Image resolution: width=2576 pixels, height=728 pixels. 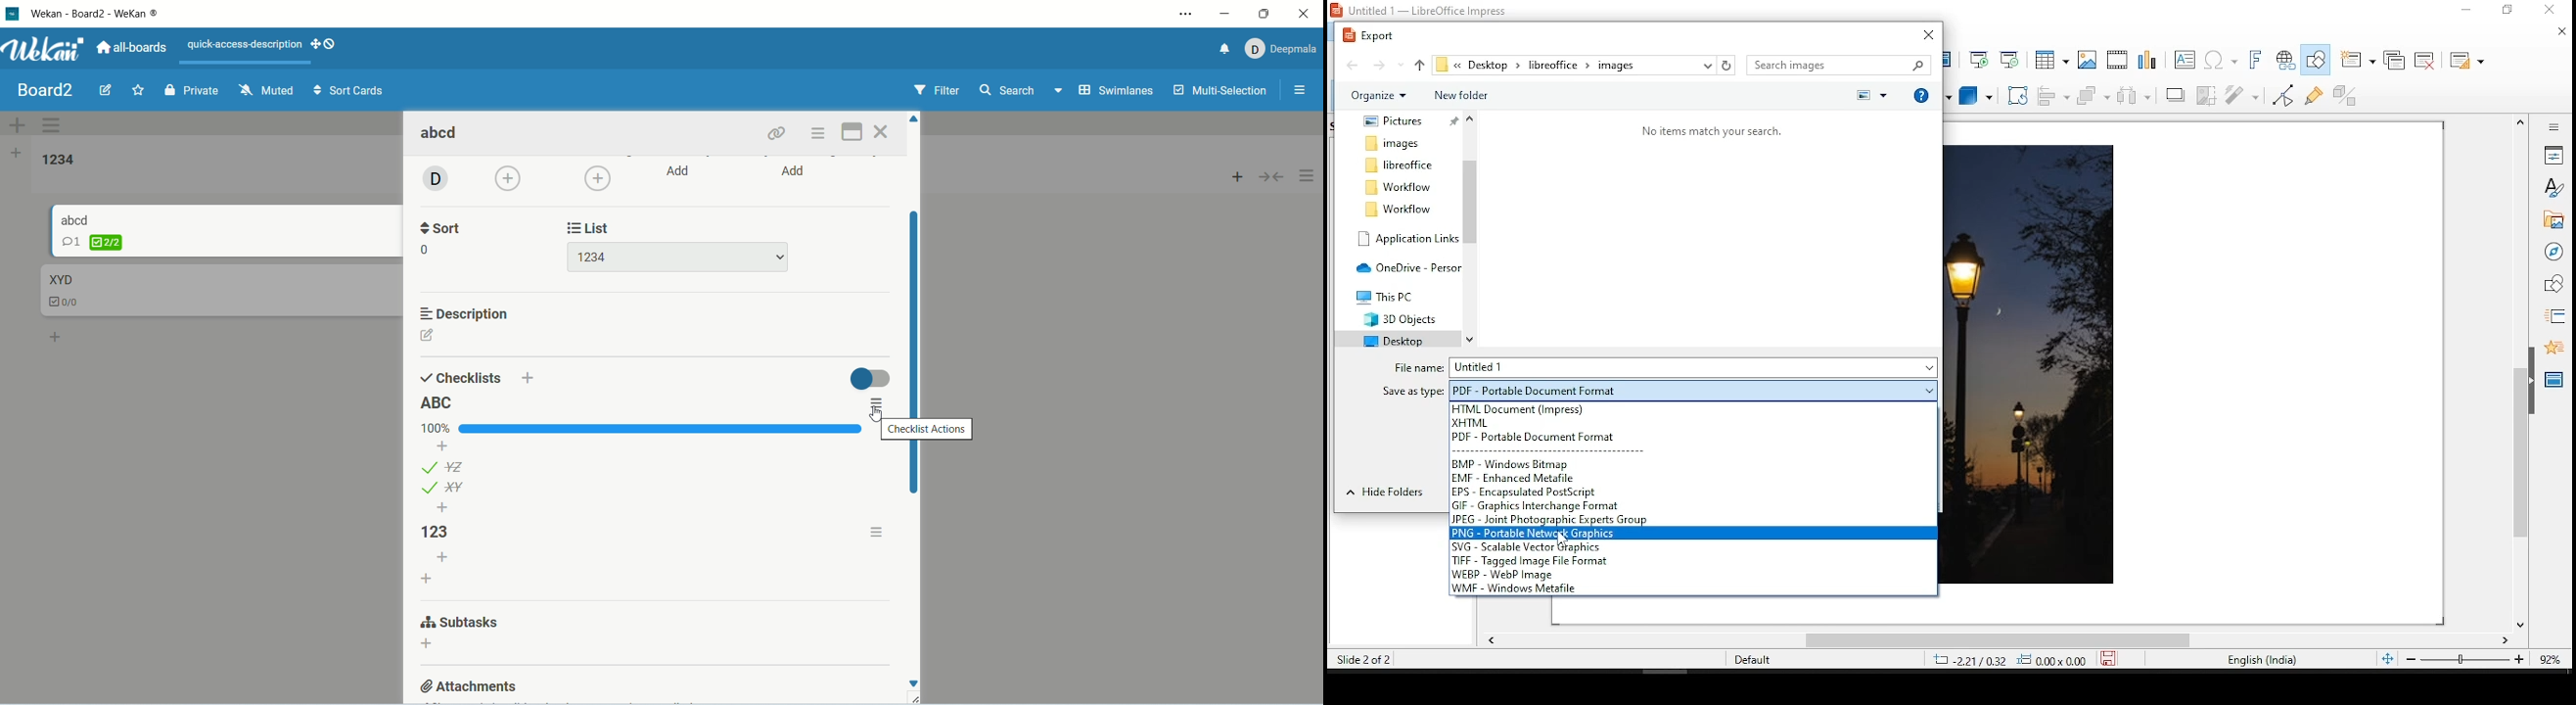 I want to click on recent locations, so click(x=1708, y=65).